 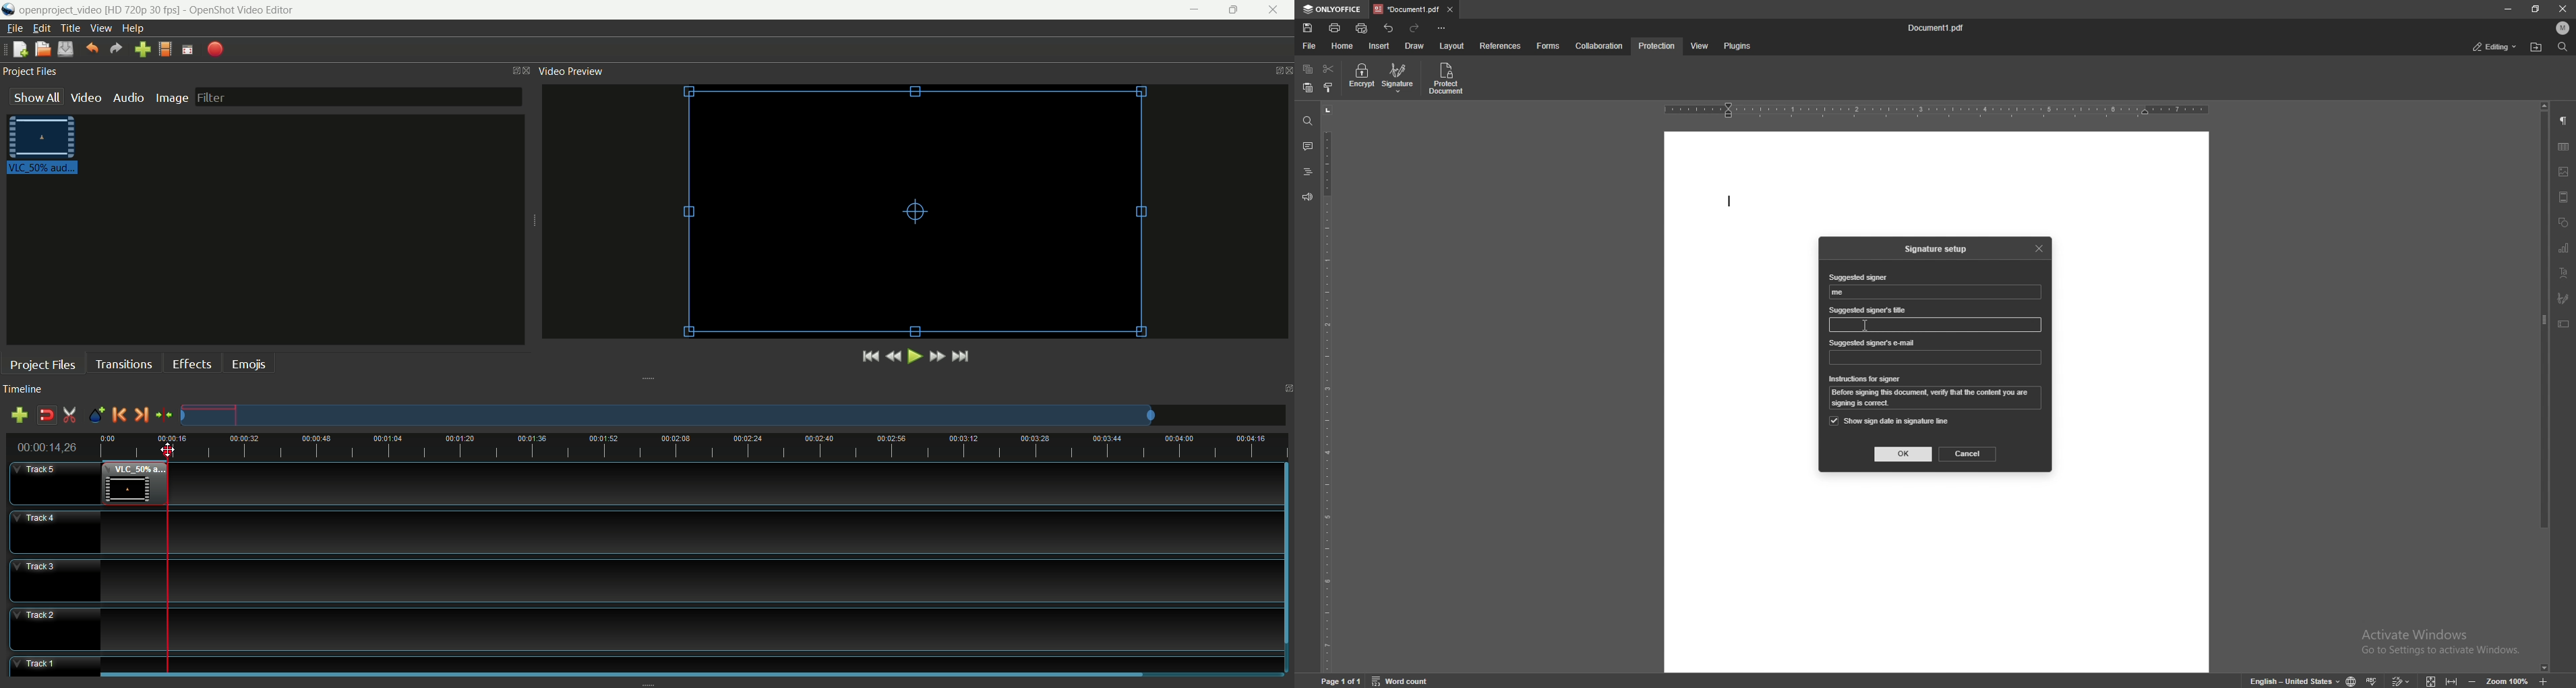 What do you see at coordinates (733, 415) in the screenshot?
I see `zoom factor` at bounding box center [733, 415].